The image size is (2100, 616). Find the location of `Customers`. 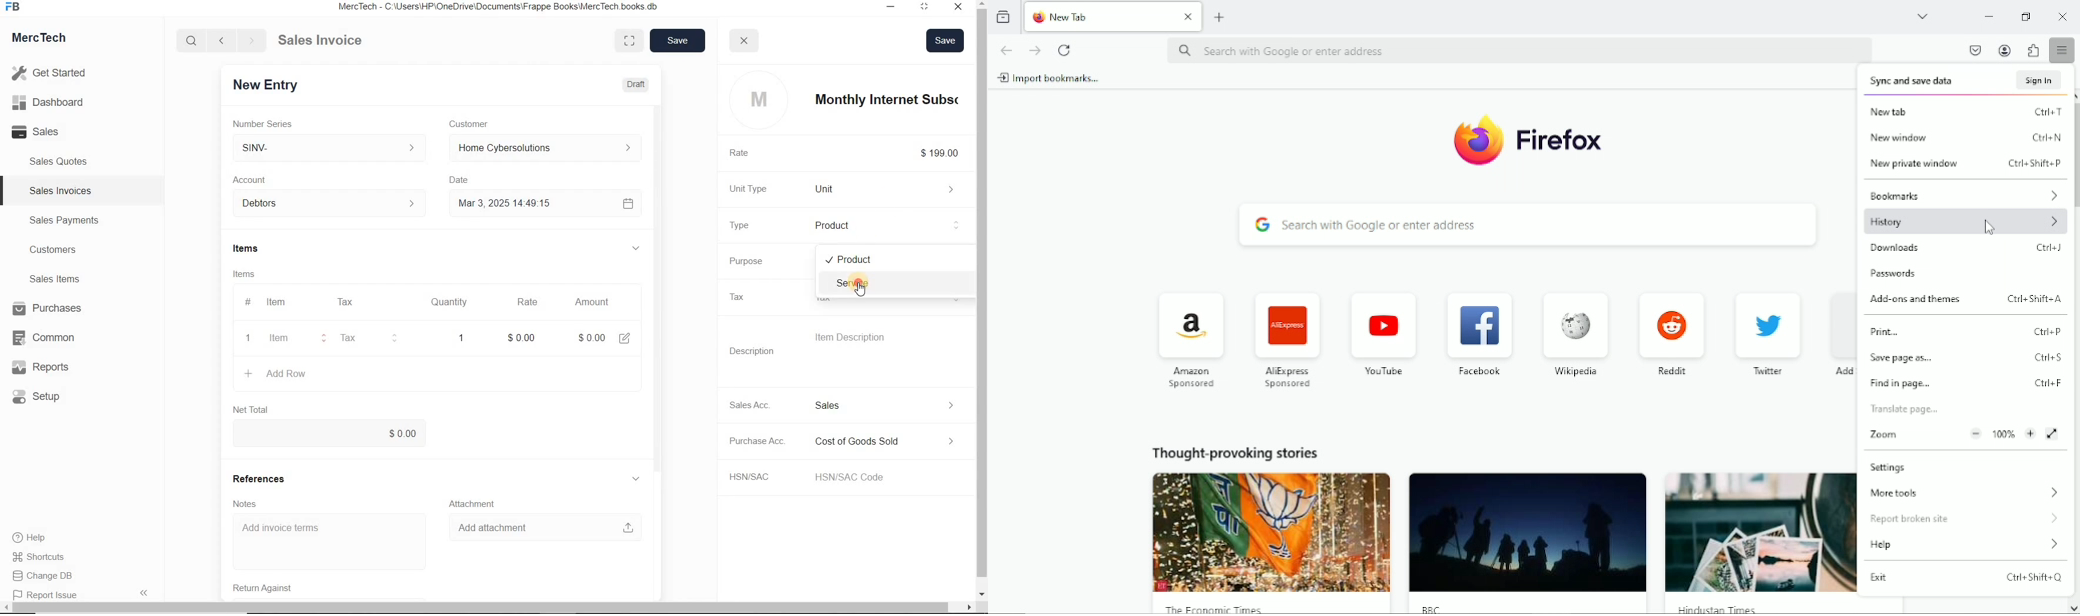

Customers is located at coordinates (64, 250).